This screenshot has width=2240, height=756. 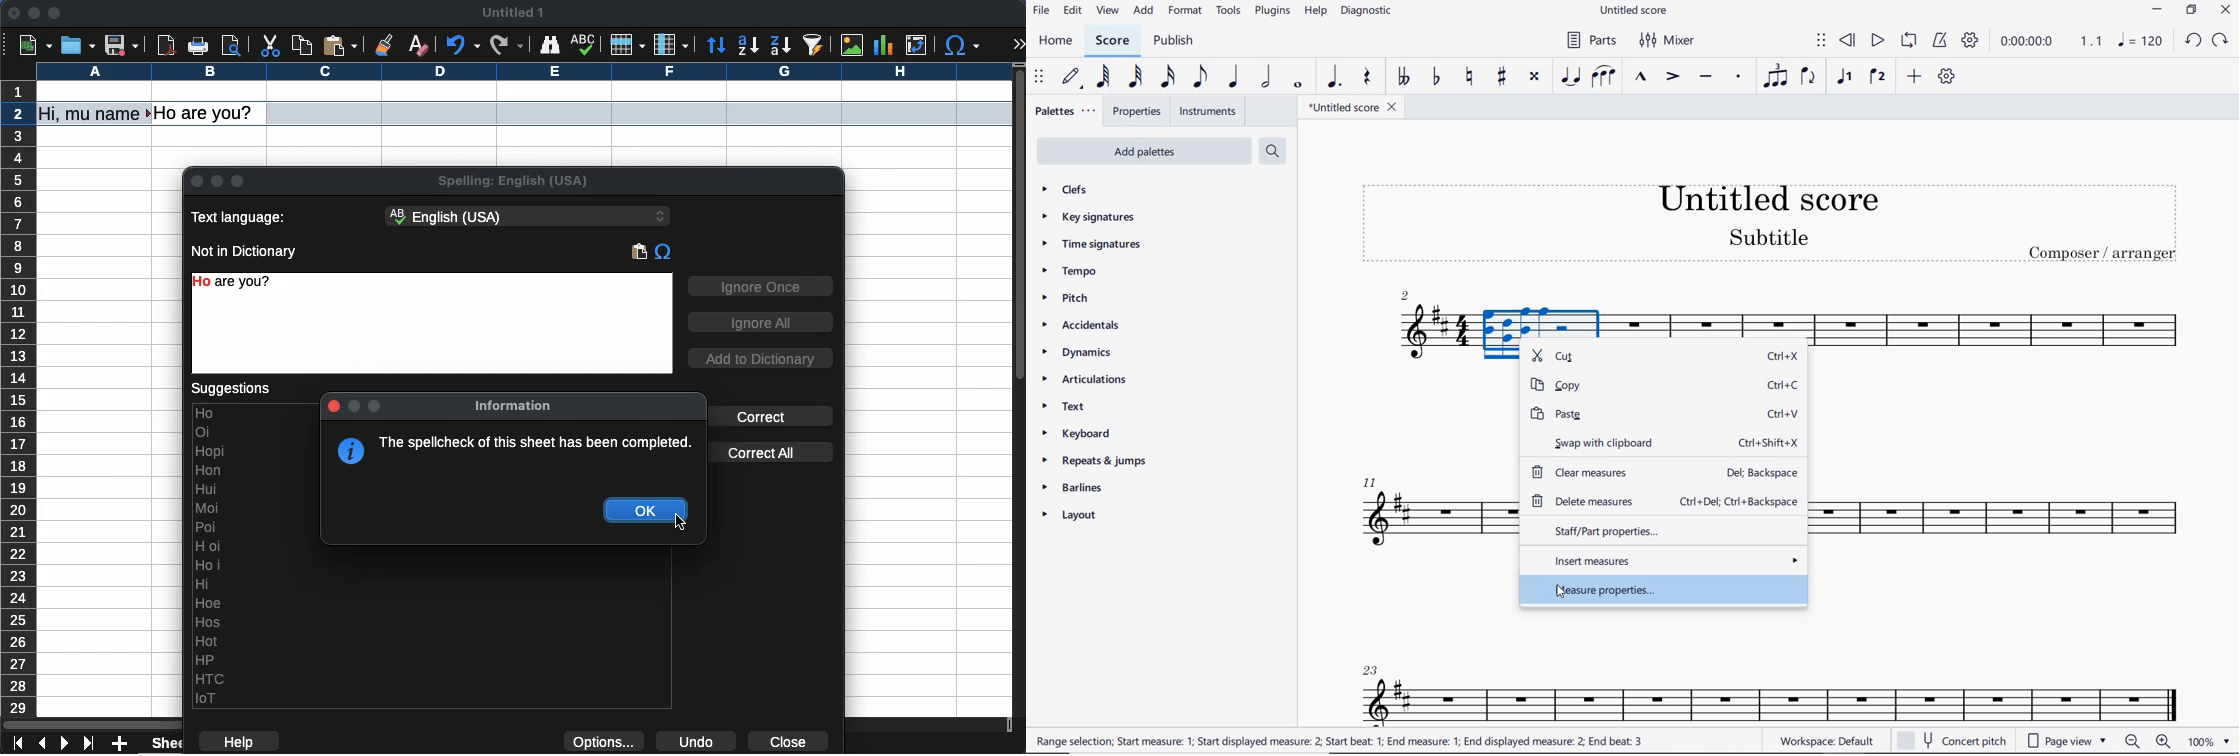 I want to click on VOICE 1, so click(x=1844, y=77).